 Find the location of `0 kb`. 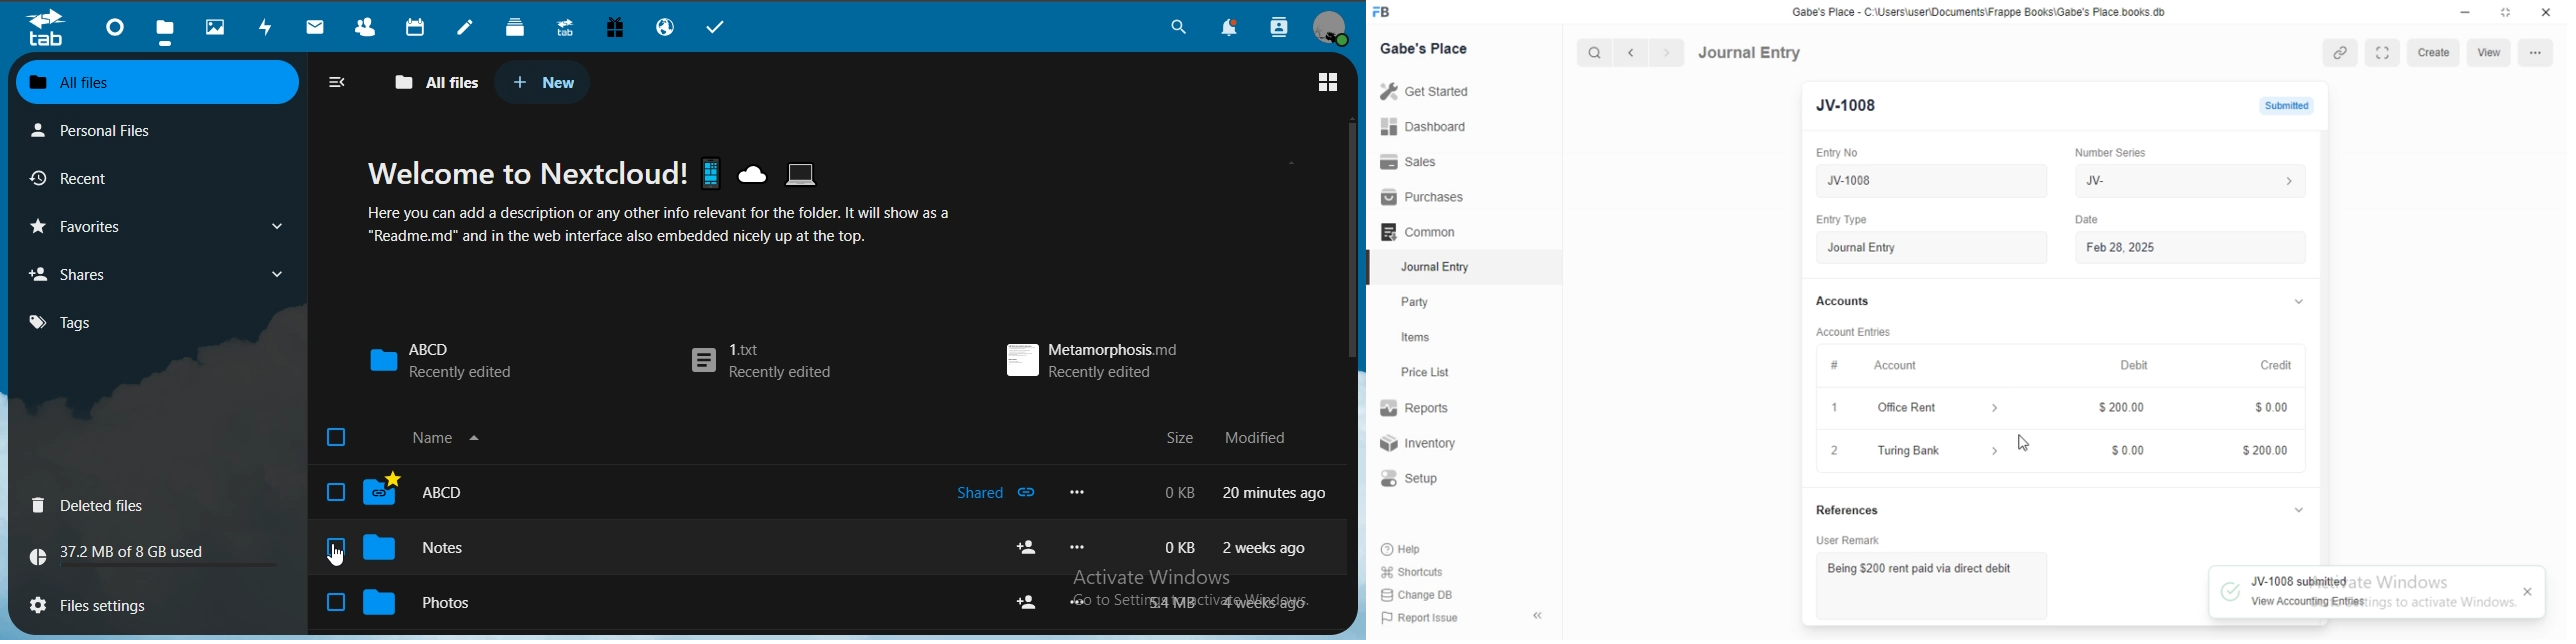

0 kb is located at coordinates (1181, 491).